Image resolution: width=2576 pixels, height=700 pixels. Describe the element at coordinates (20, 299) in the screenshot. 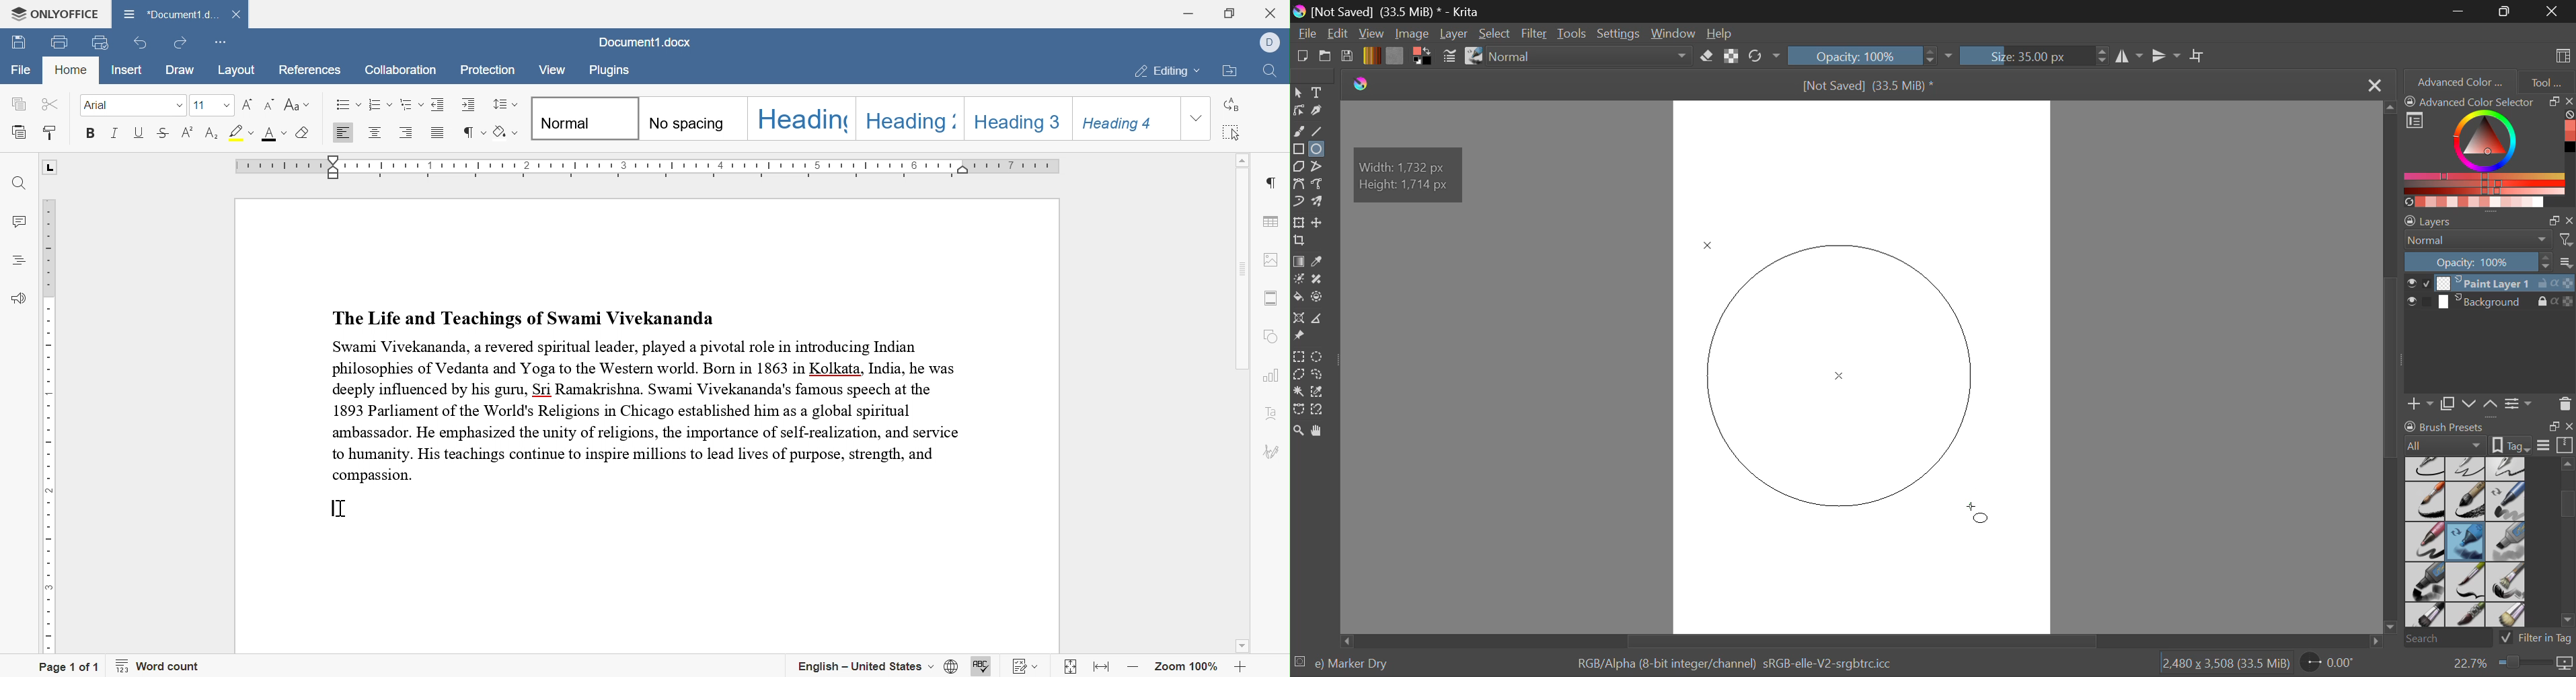

I see `feedback and support` at that location.